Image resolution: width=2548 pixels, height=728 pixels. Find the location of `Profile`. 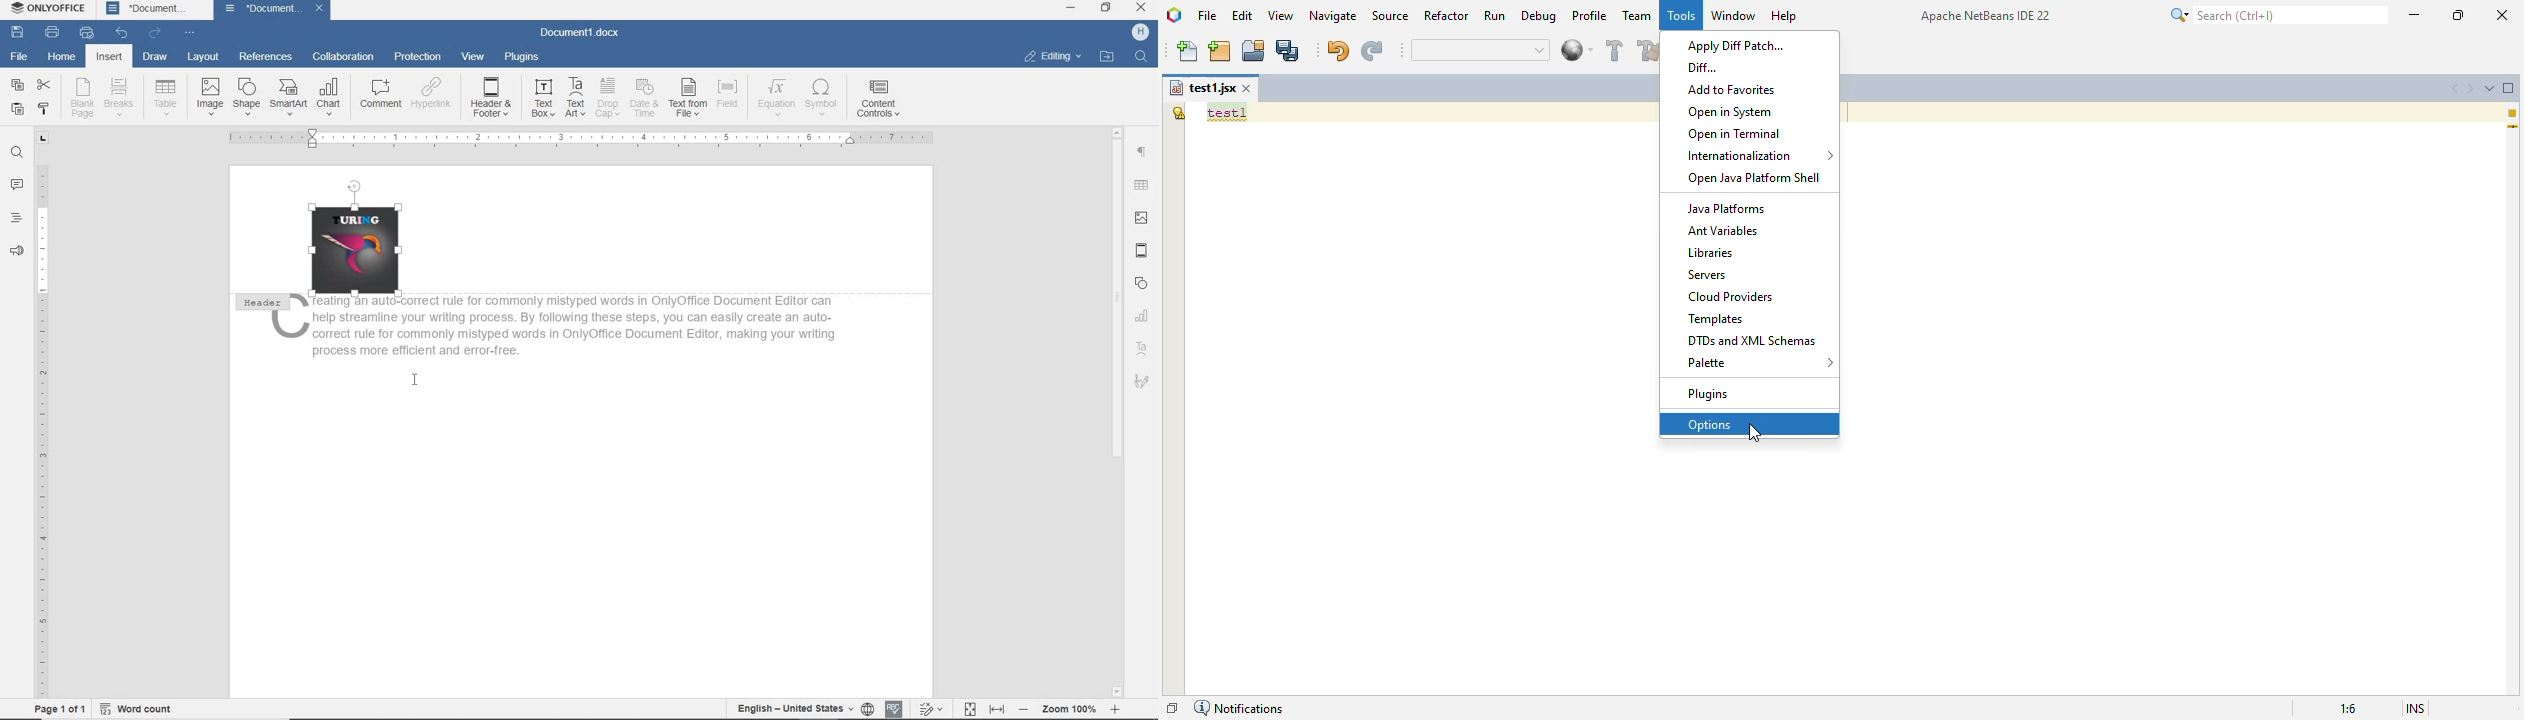

Profile is located at coordinates (1141, 32).